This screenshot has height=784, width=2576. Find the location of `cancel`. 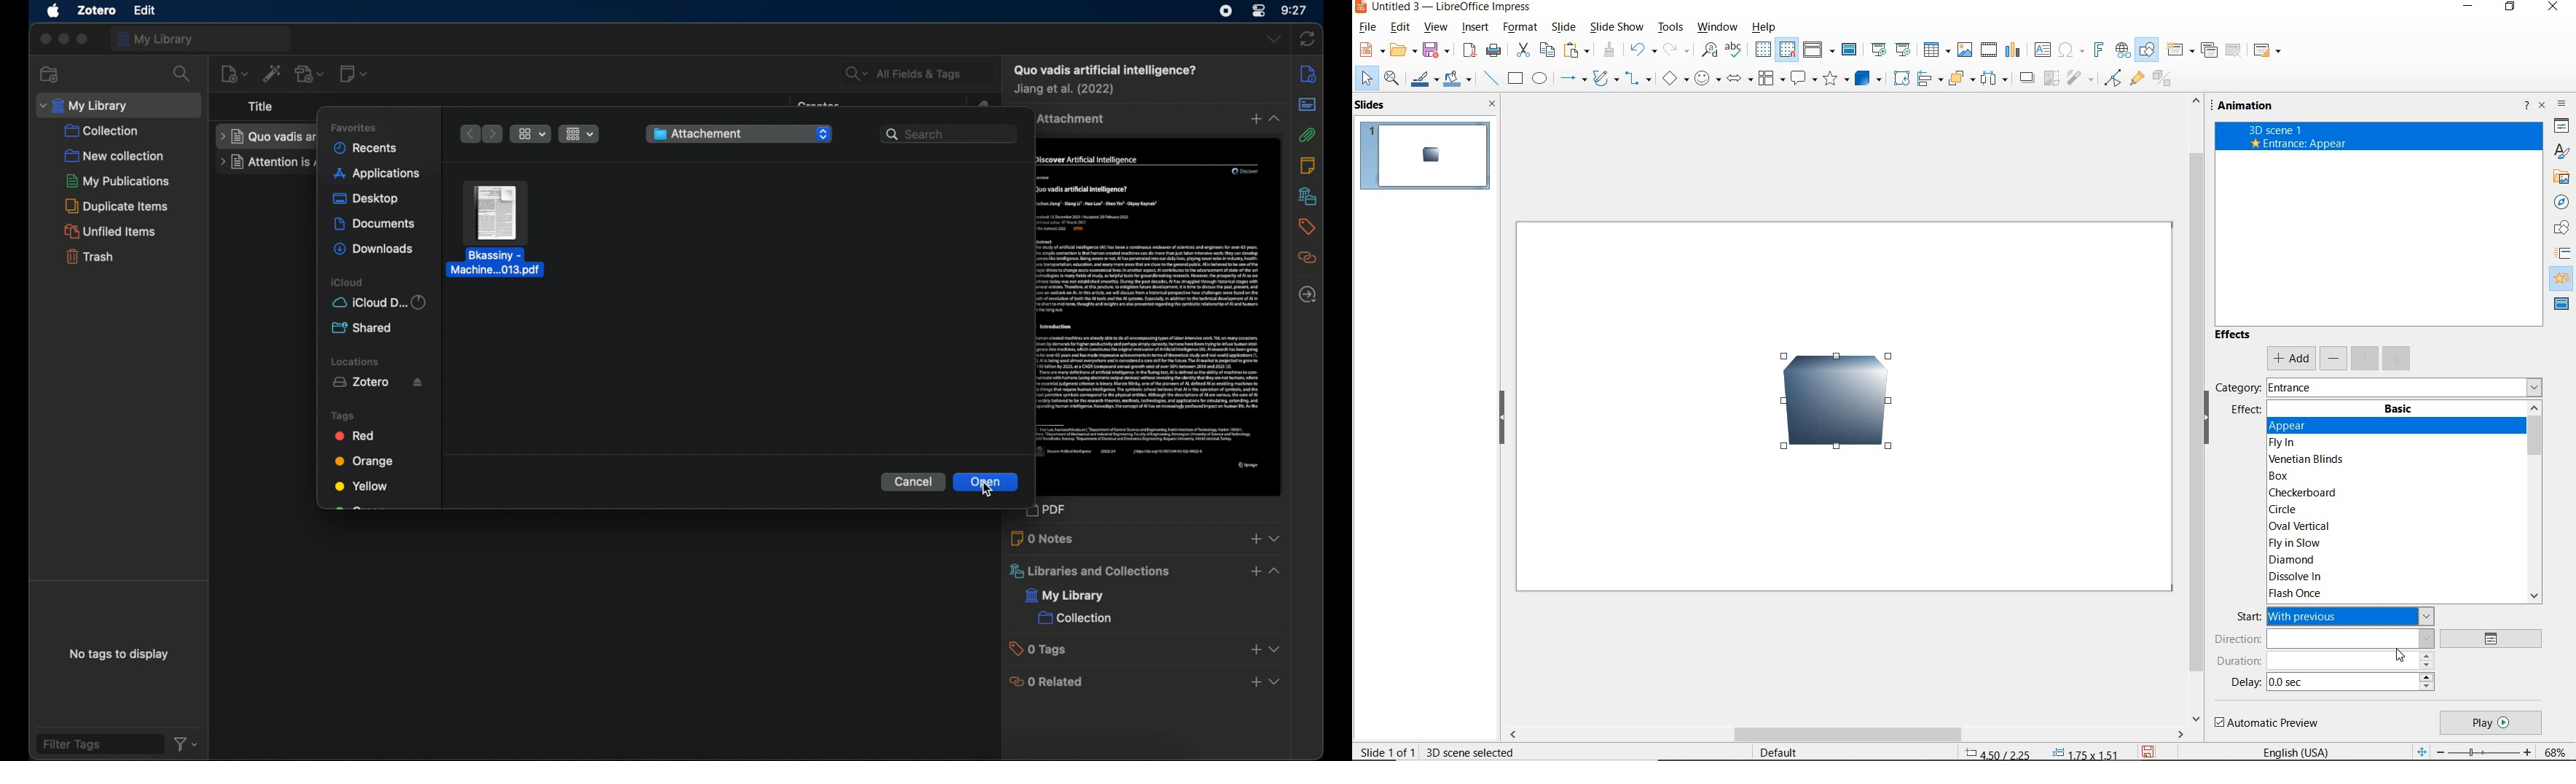

cancel is located at coordinates (913, 483).